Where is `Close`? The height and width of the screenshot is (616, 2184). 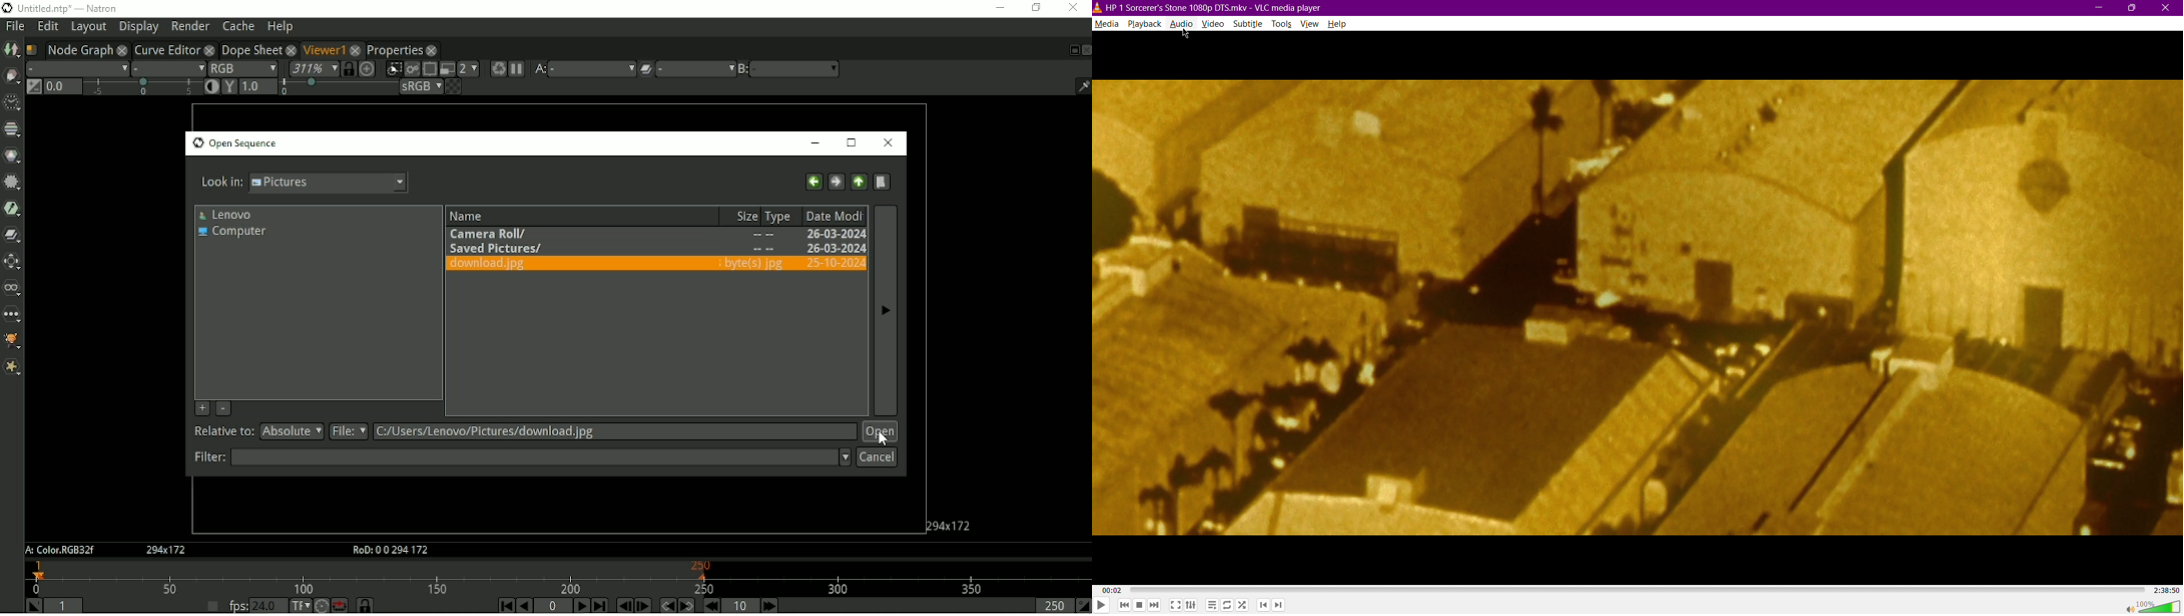
Close is located at coordinates (885, 142).